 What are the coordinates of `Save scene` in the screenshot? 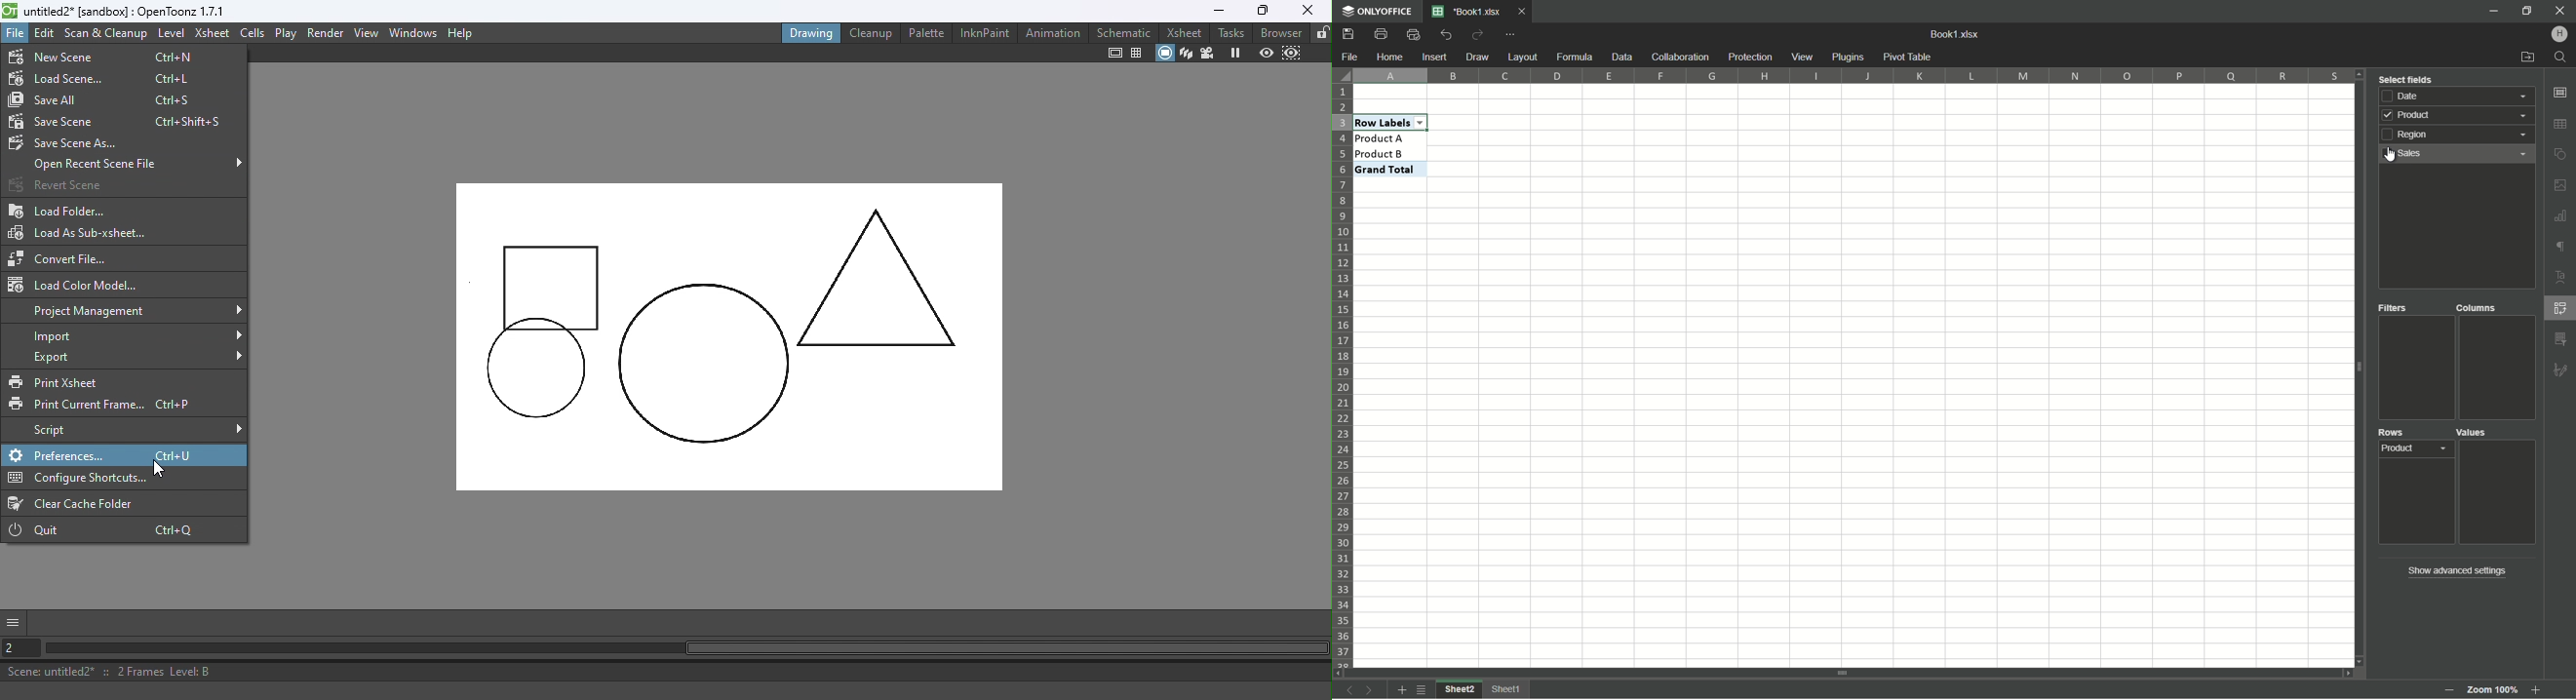 It's located at (119, 121).